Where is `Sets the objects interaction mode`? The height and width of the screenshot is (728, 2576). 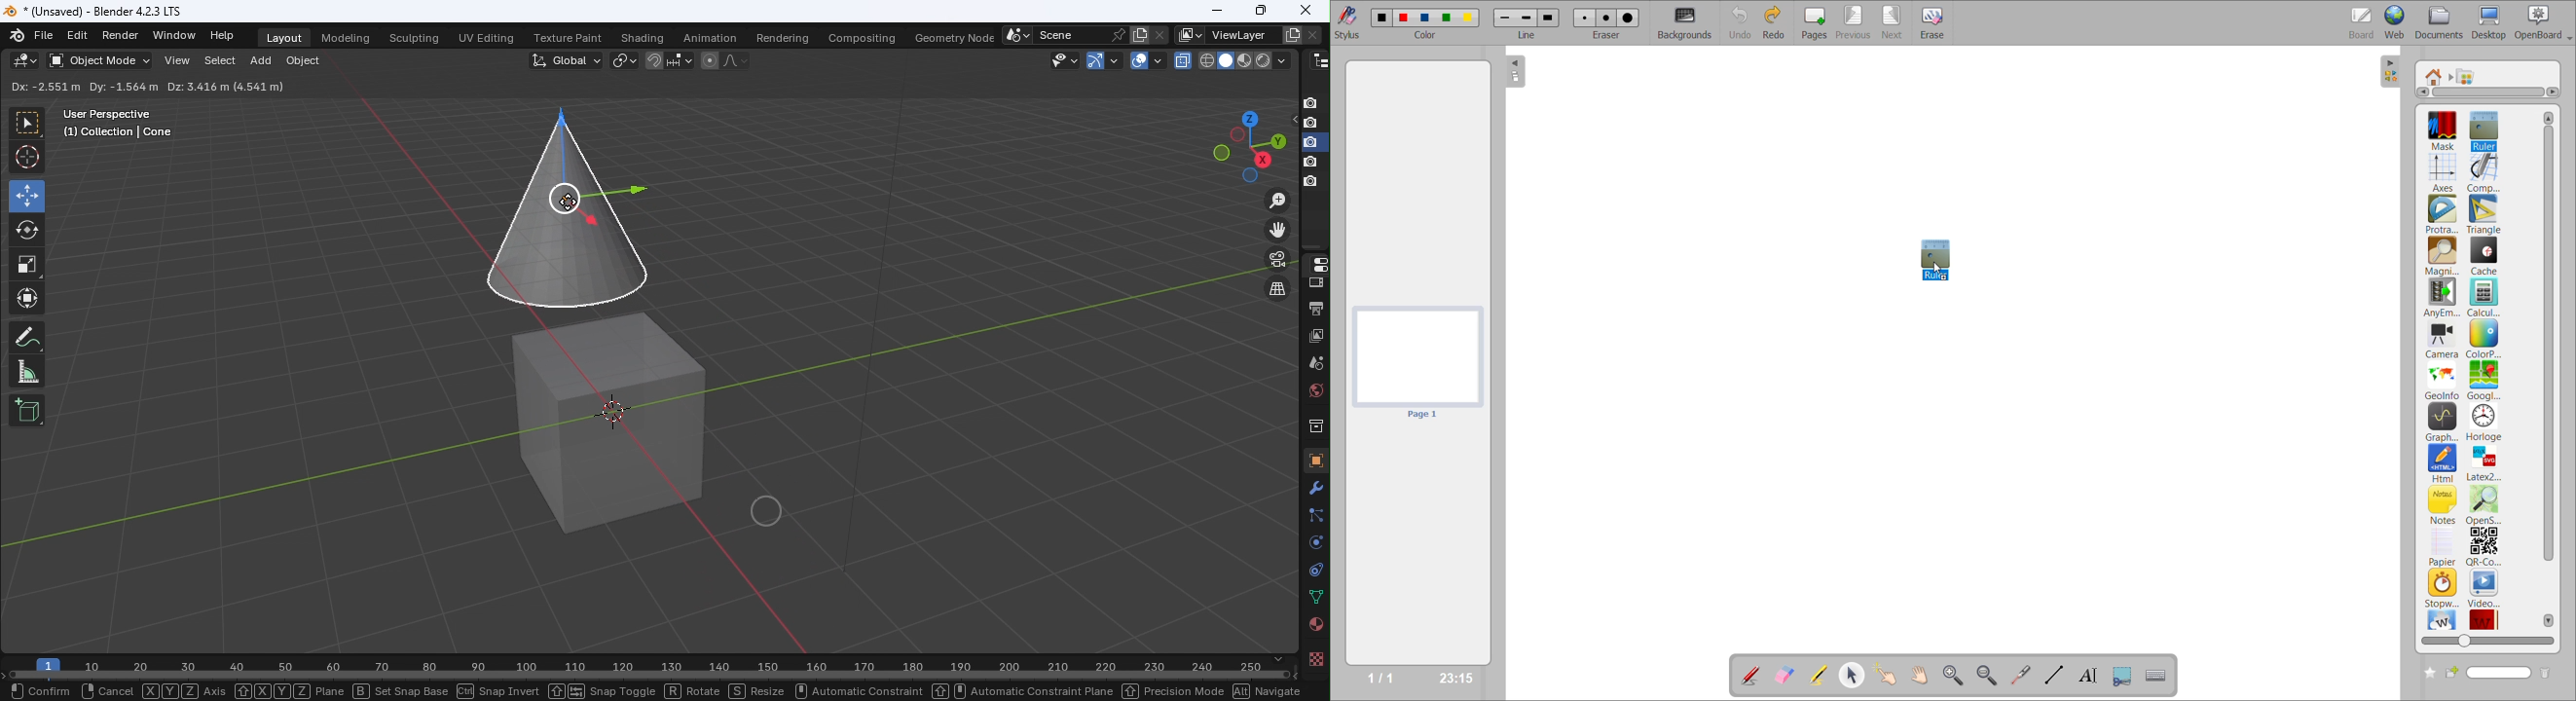
Sets the objects interaction mode is located at coordinates (98, 61).